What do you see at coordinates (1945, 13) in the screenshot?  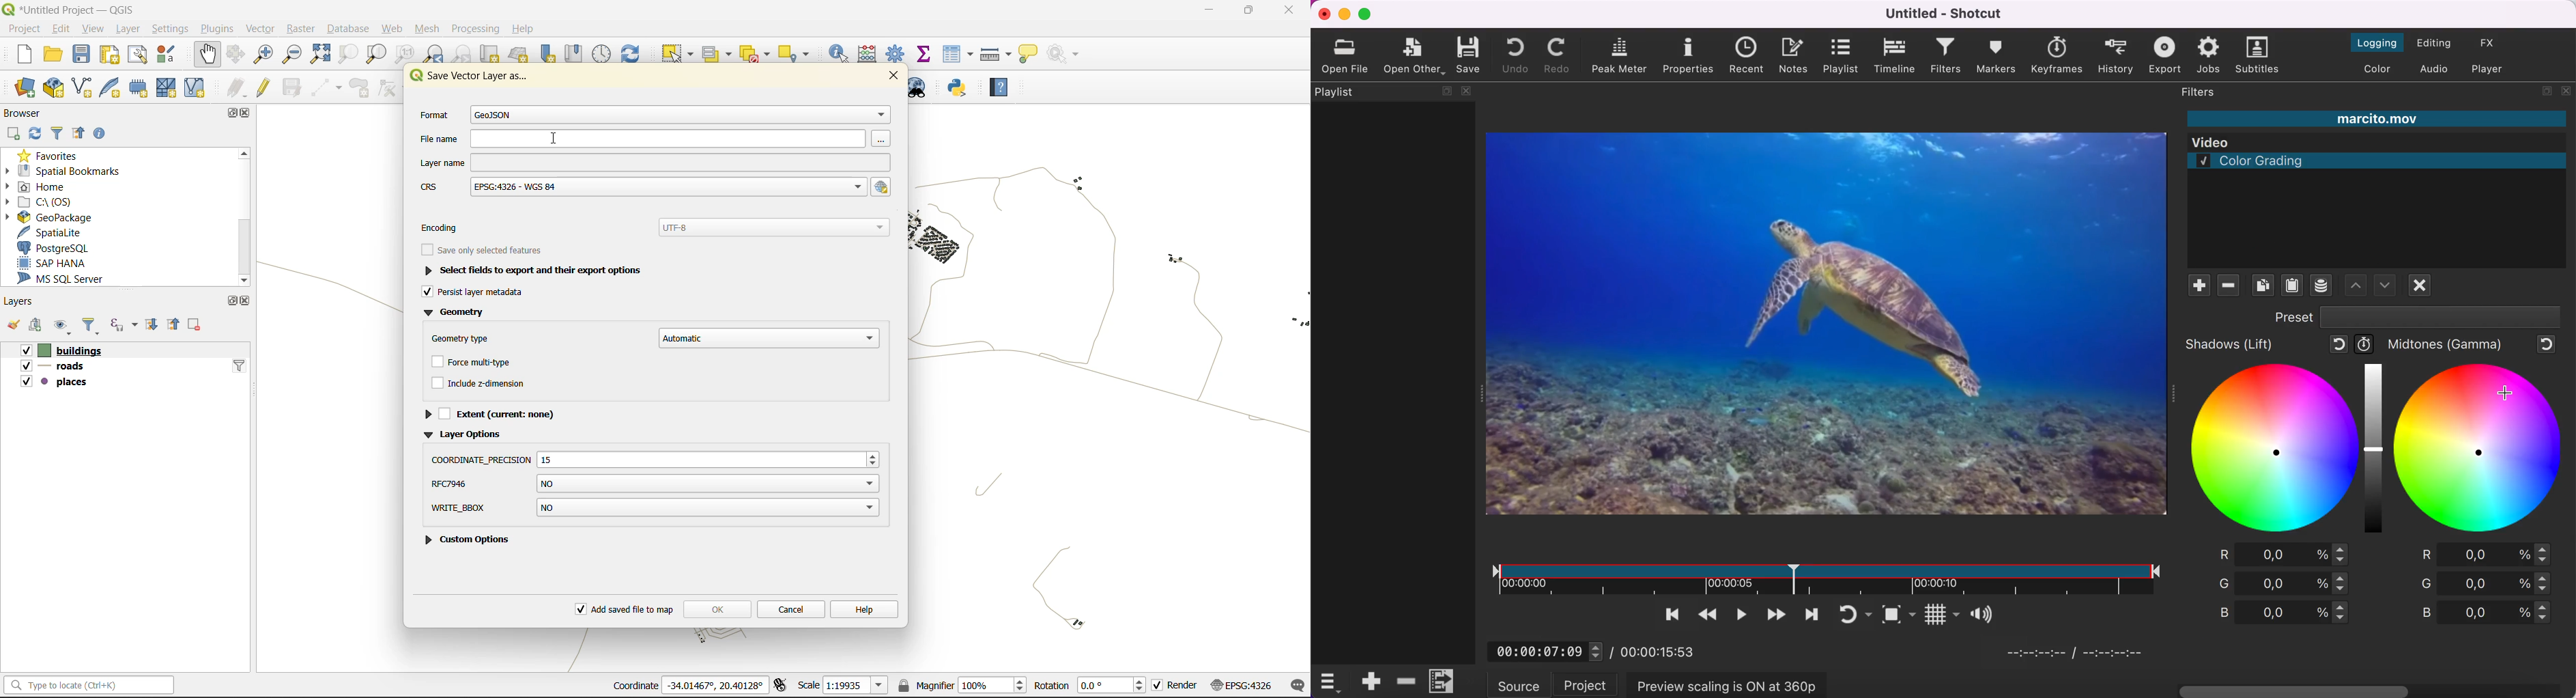 I see `Untitled - Shotcut` at bounding box center [1945, 13].